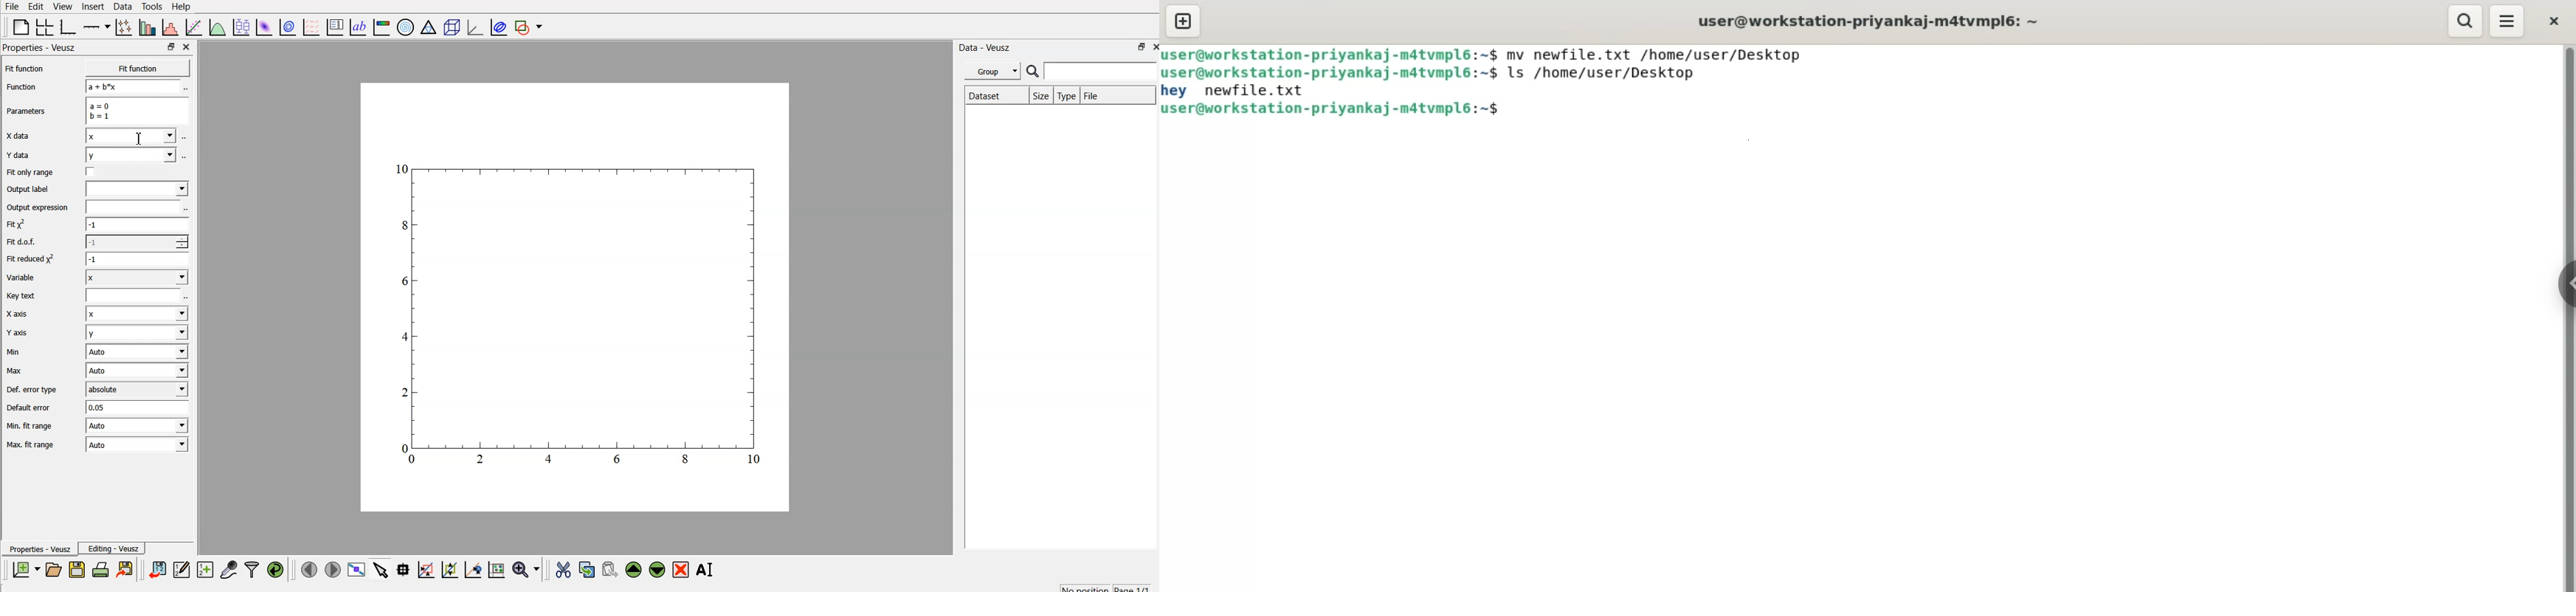 This screenshot has height=616, width=2576. What do you see at coordinates (1174, 91) in the screenshot?
I see `hey` at bounding box center [1174, 91].